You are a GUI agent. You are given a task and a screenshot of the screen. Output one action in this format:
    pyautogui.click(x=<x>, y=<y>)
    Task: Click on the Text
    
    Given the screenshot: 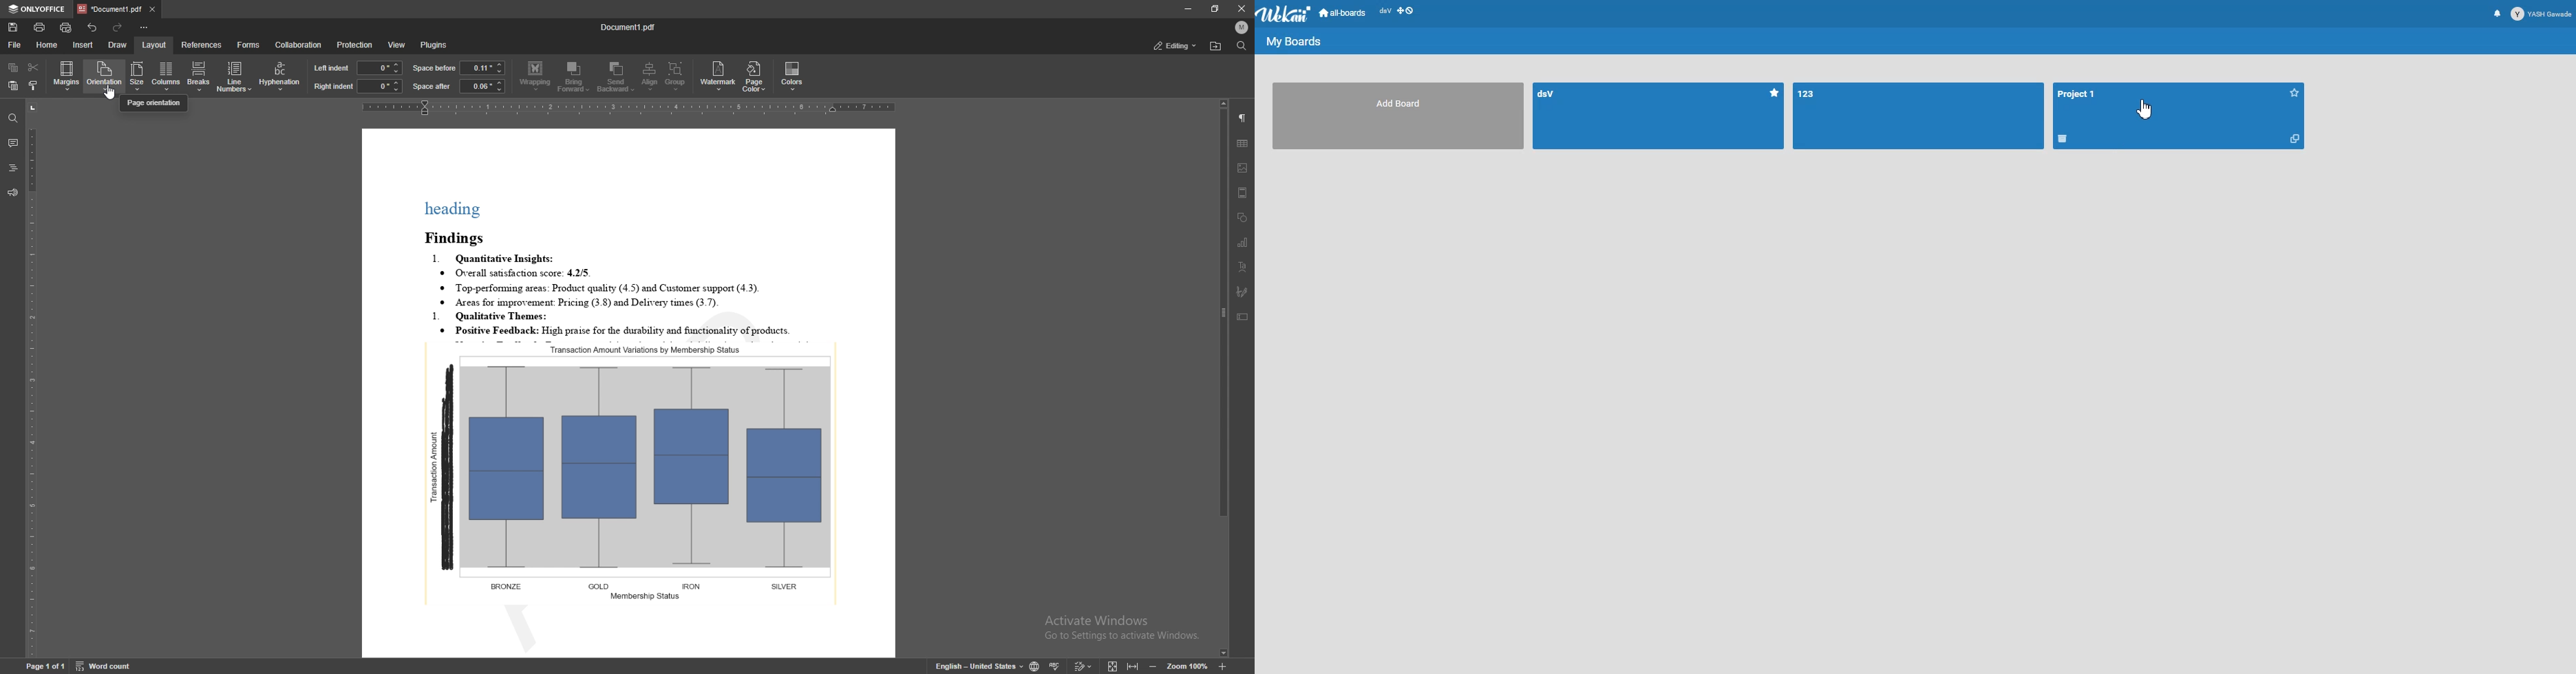 What is the action you would take?
    pyautogui.click(x=1293, y=39)
    